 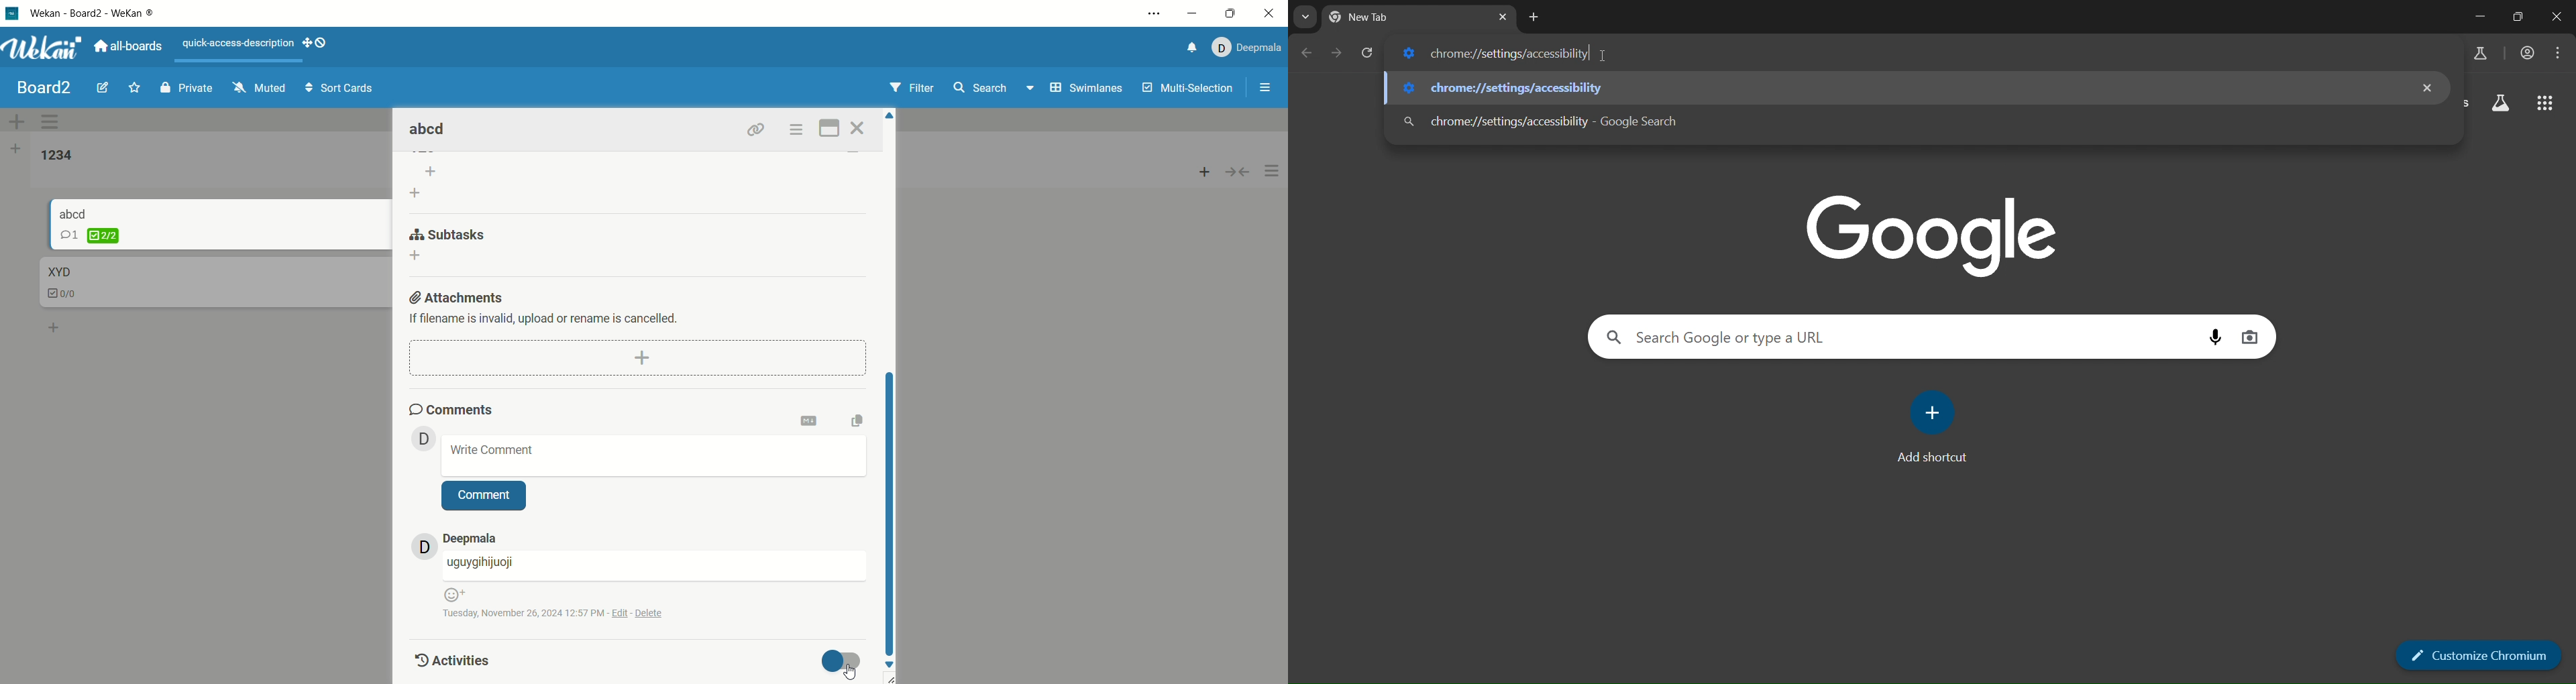 I want to click on reload page, so click(x=1369, y=53).